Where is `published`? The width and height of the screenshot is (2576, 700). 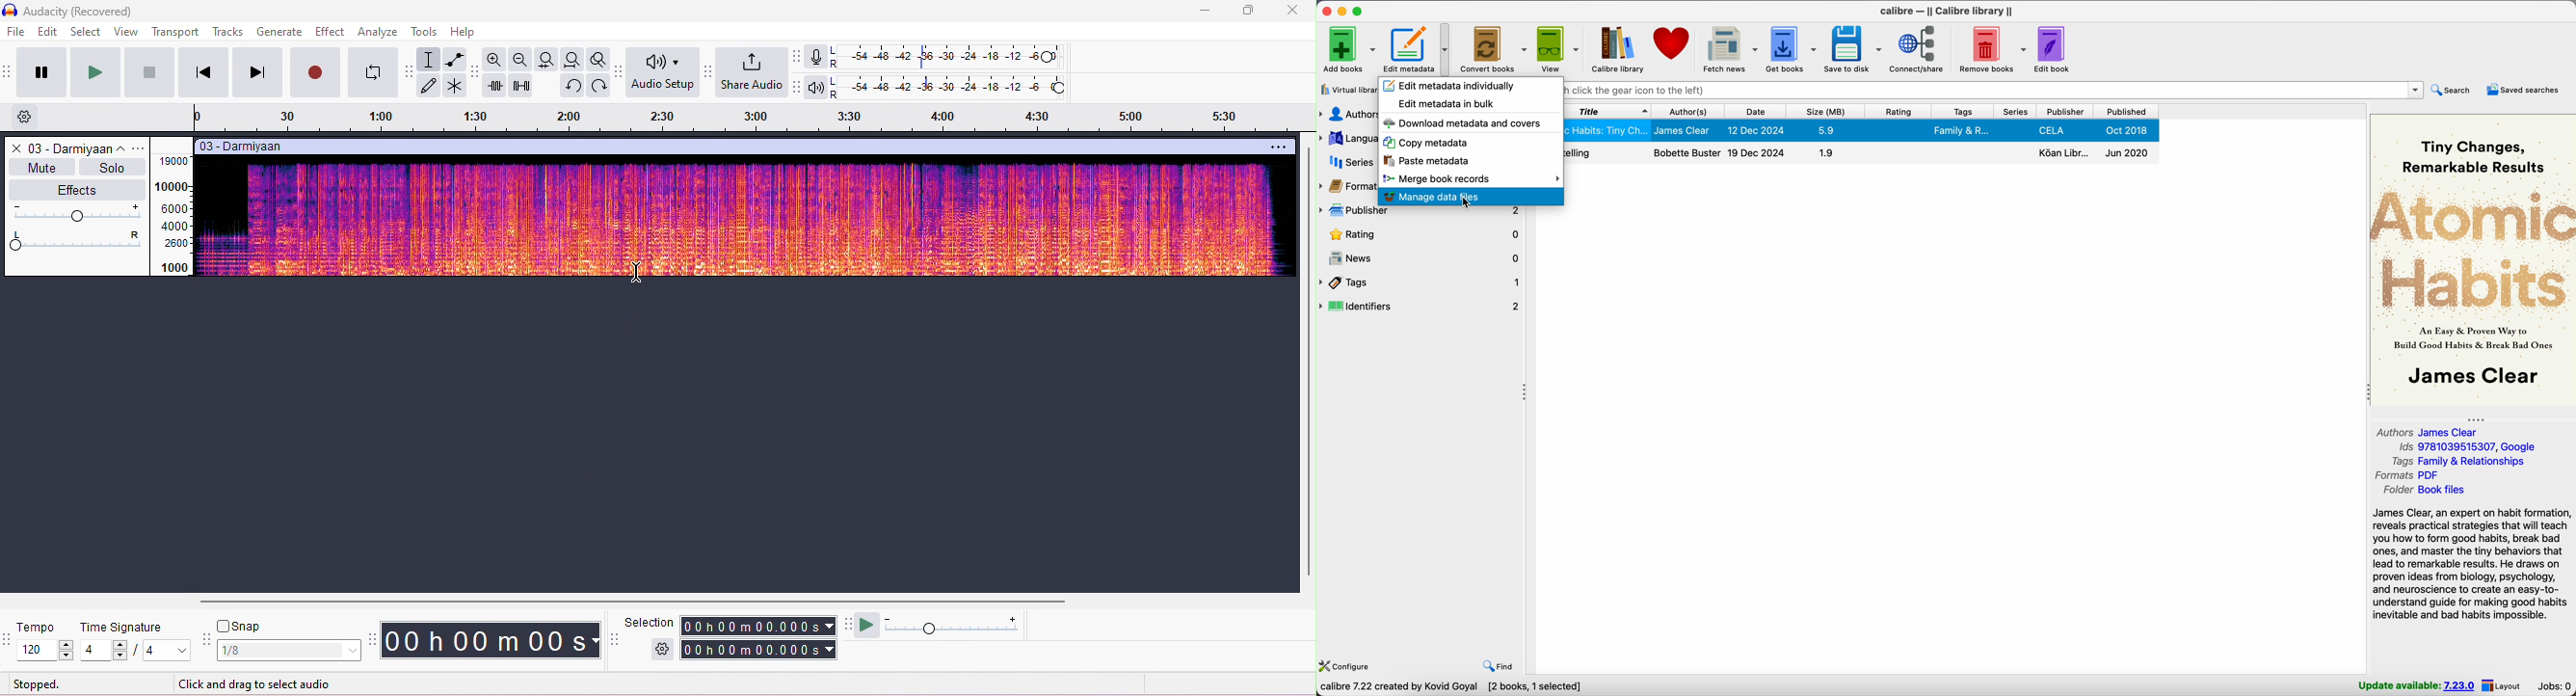
published is located at coordinates (2128, 111).